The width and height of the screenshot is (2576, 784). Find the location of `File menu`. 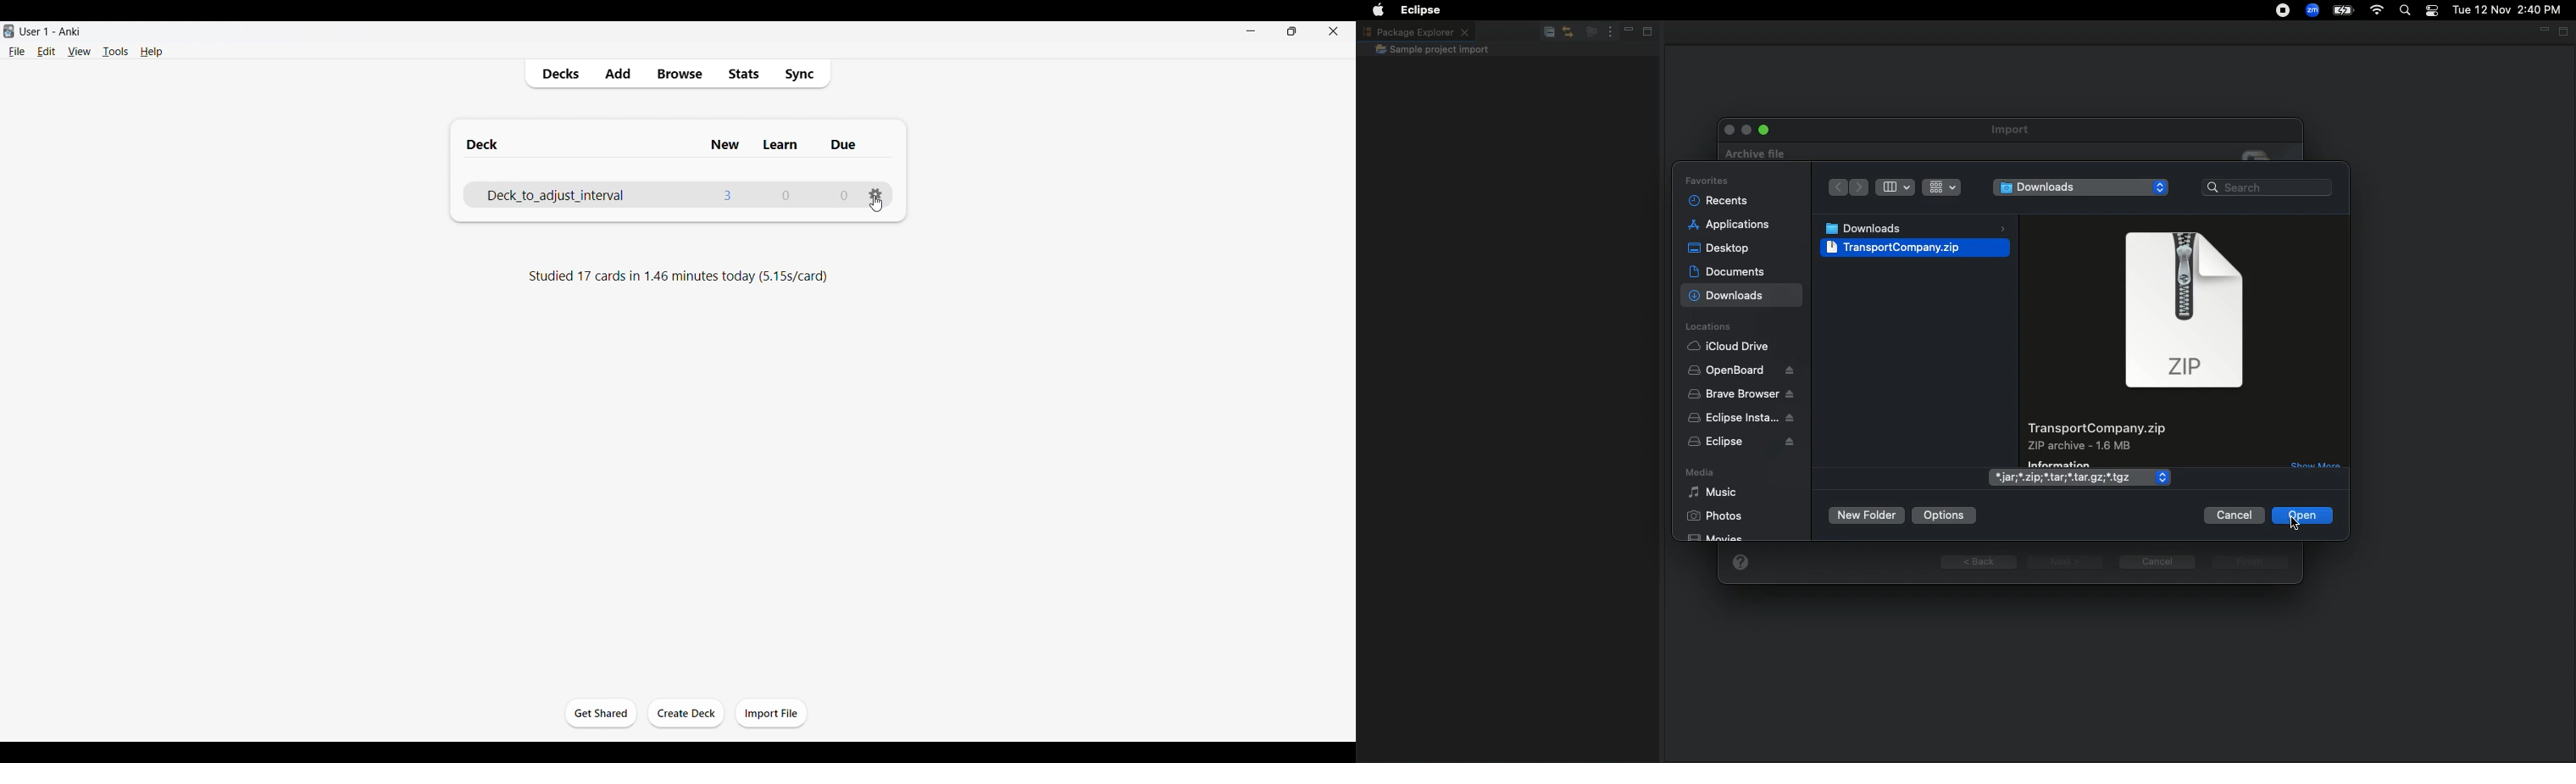

File menu is located at coordinates (16, 52).